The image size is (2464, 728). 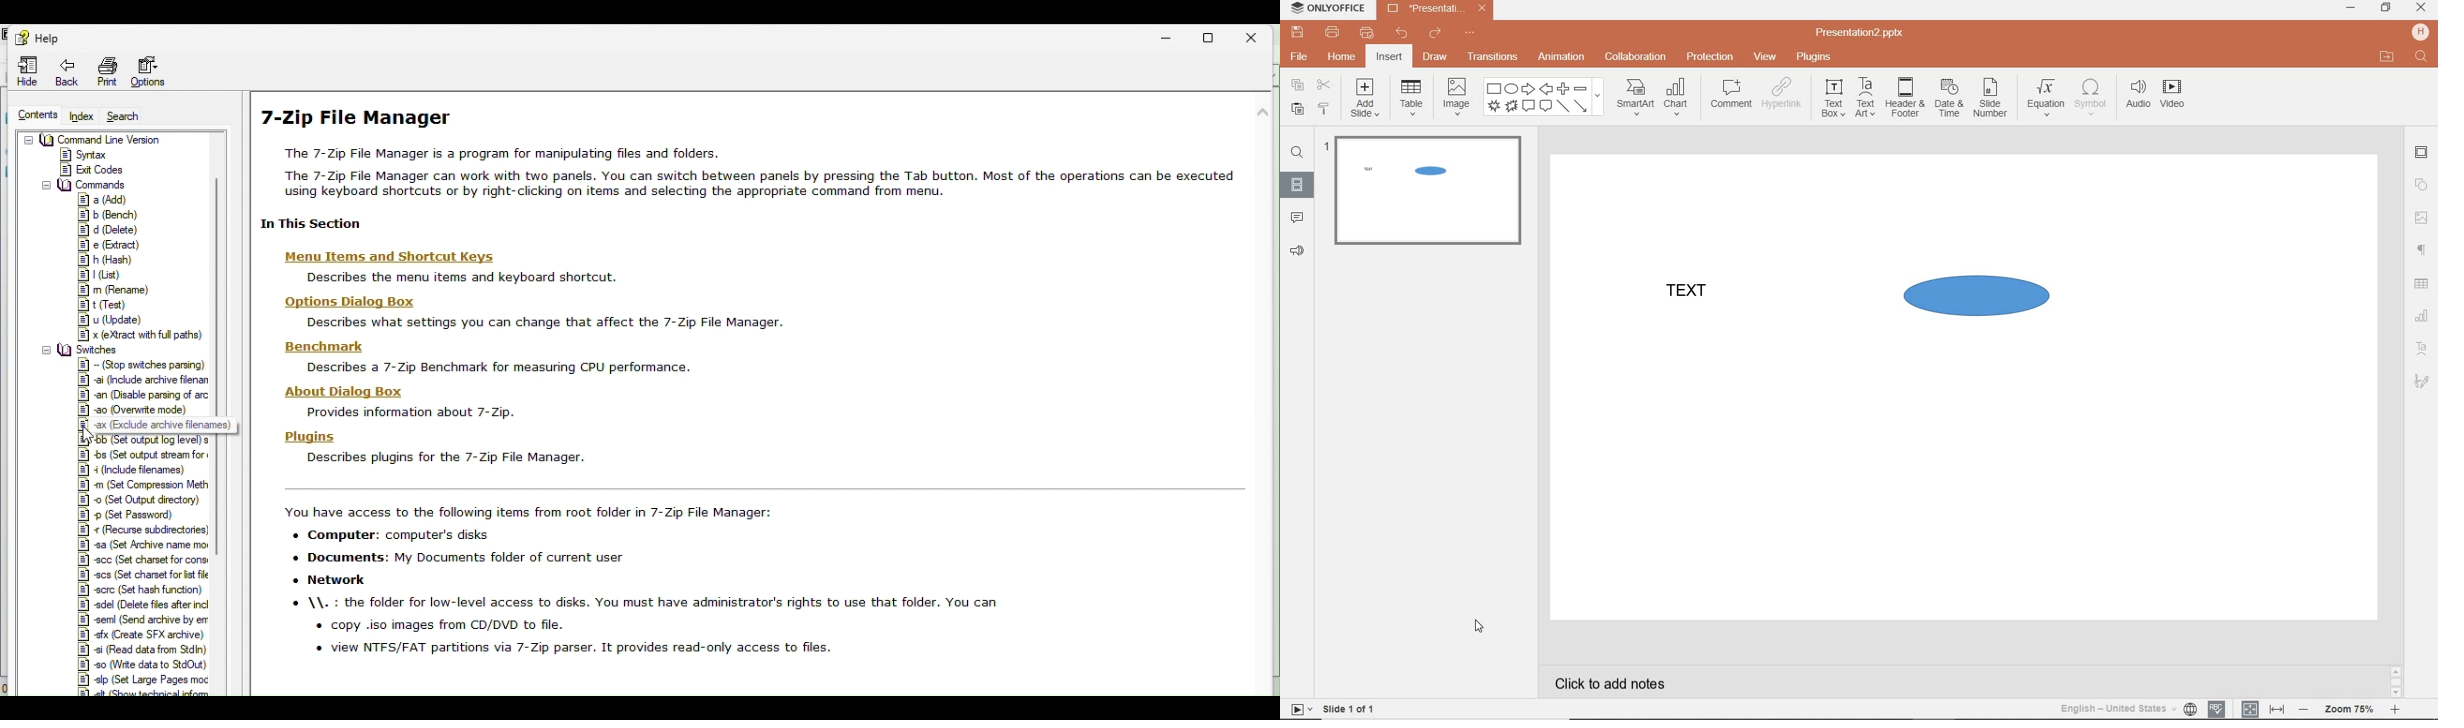 What do you see at coordinates (1832, 99) in the screenshot?
I see `textbox` at bounding box center [1832, 99].